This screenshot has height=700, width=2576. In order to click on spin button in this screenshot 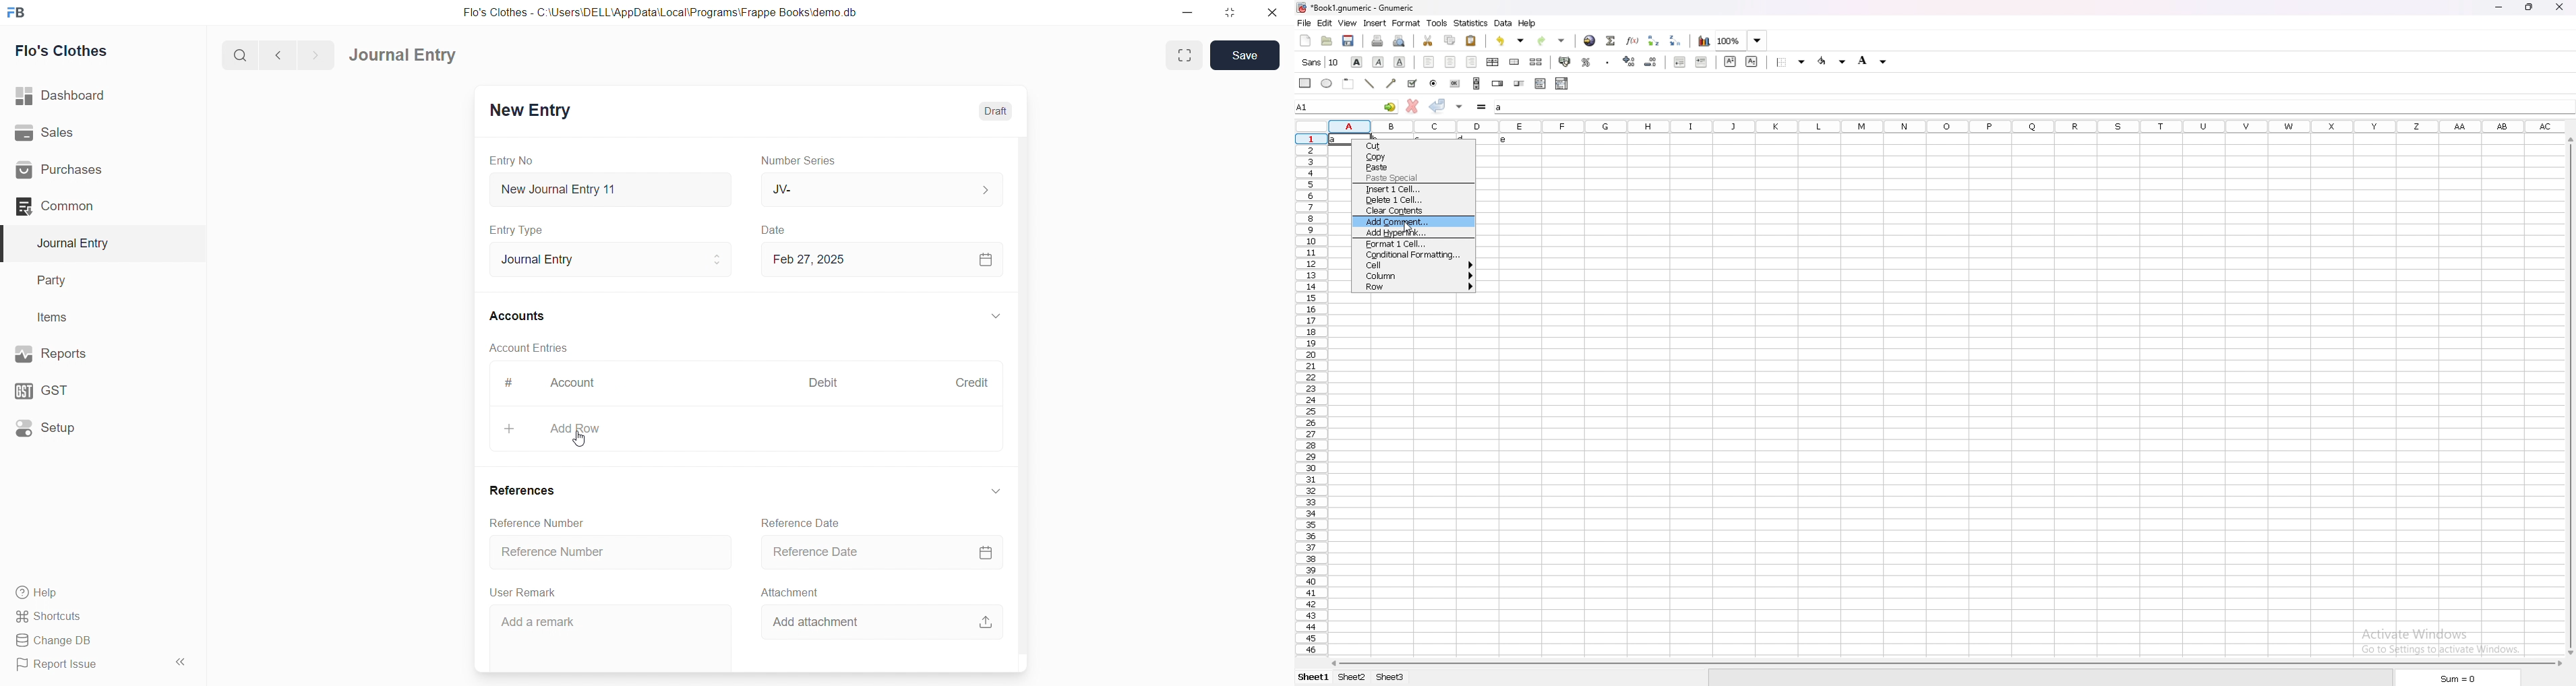, I will do `click(1497, 83)`.